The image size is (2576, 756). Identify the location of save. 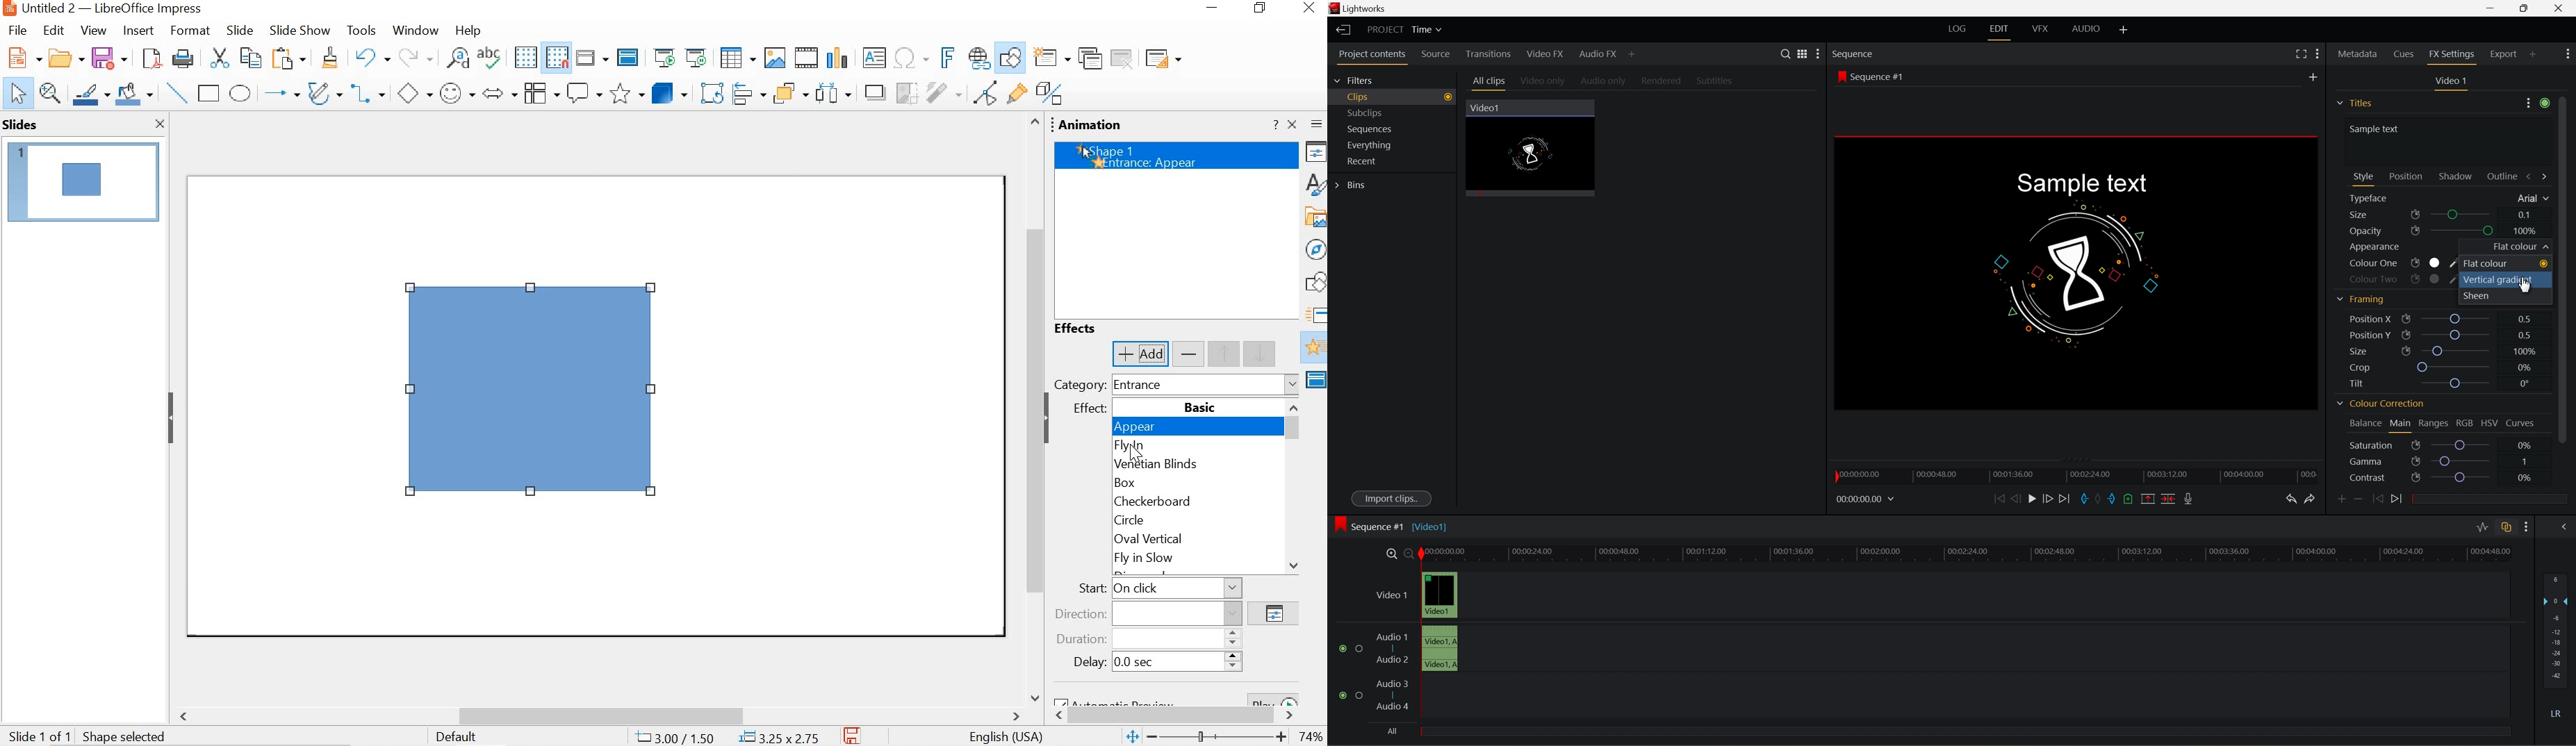
(108, 58).